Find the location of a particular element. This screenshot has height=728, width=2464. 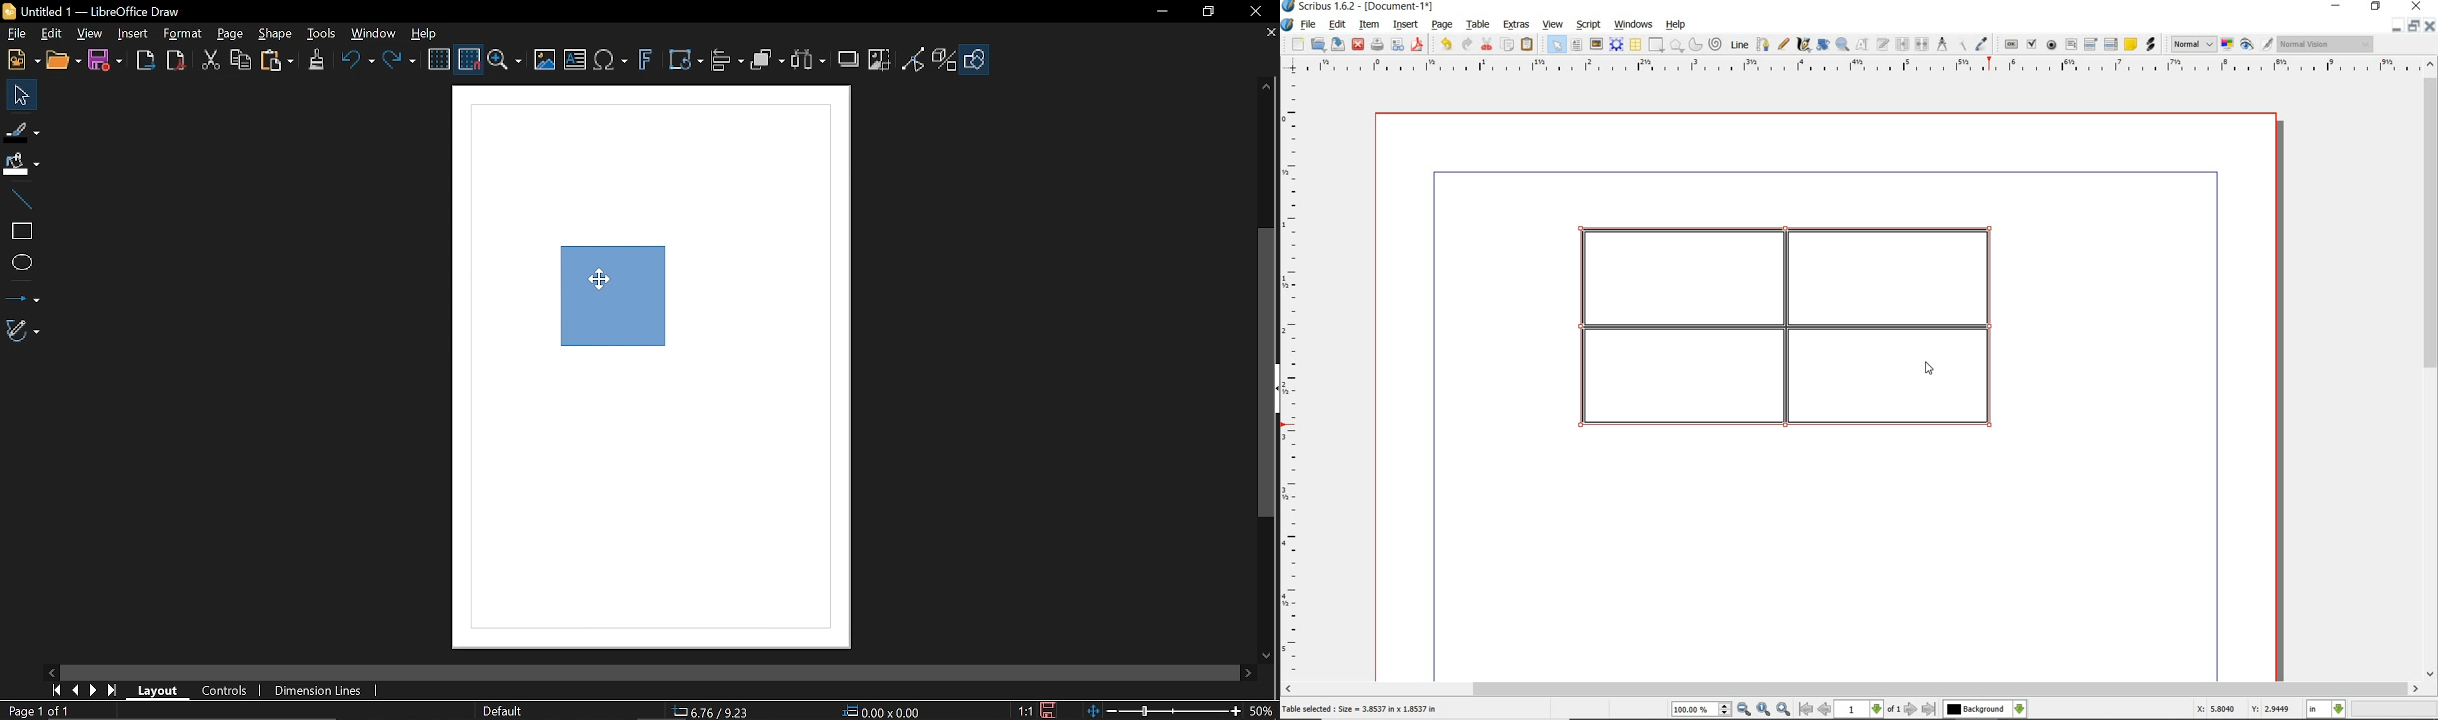

Transformation is located at coordinates (685, 61).